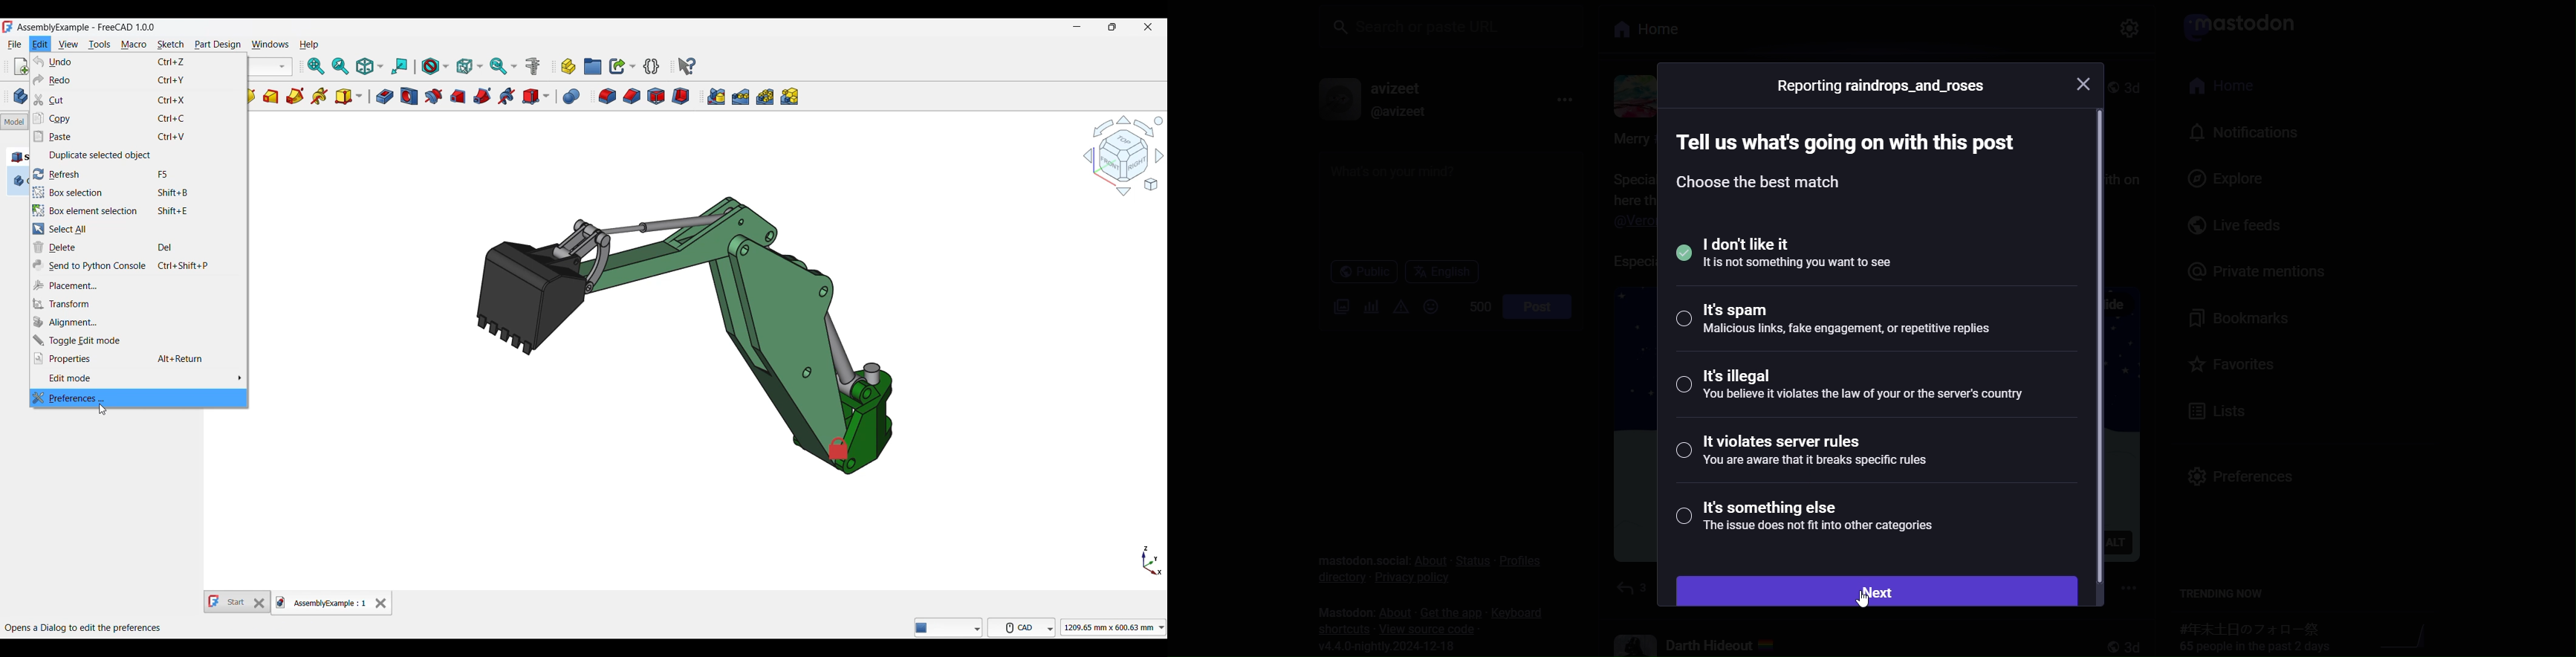 This screenshot has height=672, width=2576. I want to click on File menu, so click(16, 44).